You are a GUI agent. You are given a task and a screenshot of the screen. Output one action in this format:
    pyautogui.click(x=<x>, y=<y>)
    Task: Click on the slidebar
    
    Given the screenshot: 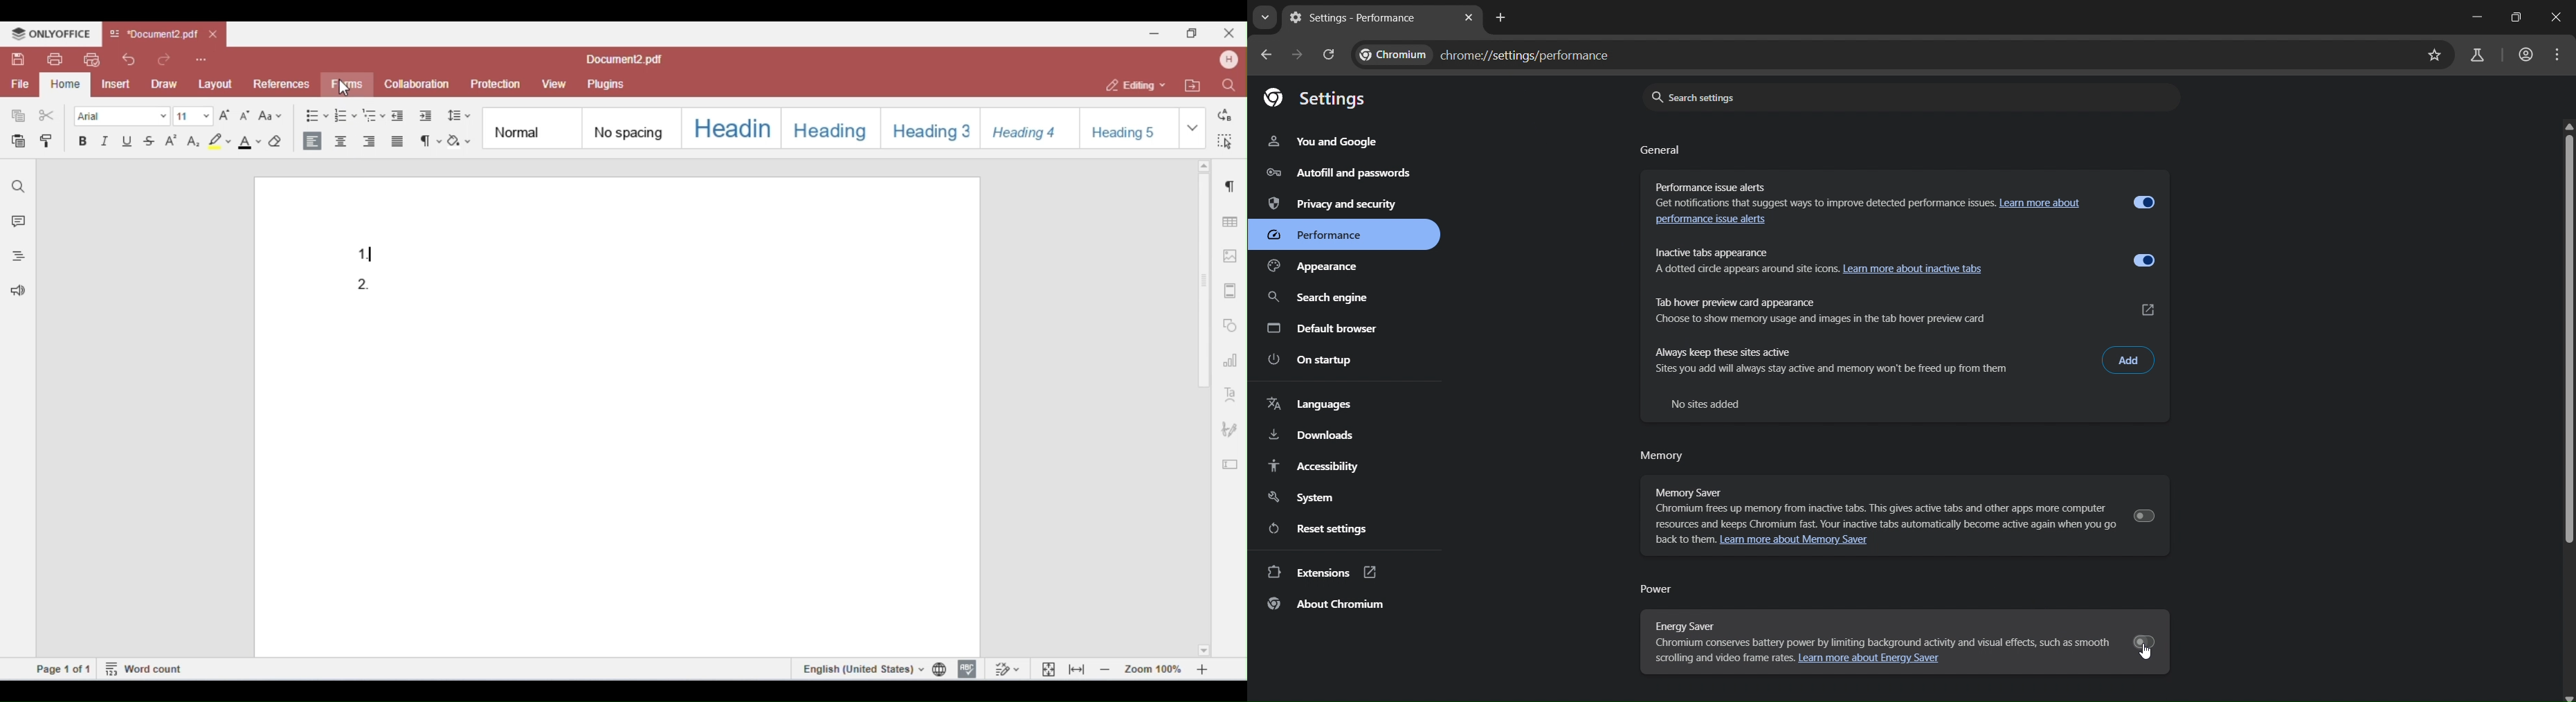 What is the action you would take?
    pyautogui.click(x=2568, y=334)
    